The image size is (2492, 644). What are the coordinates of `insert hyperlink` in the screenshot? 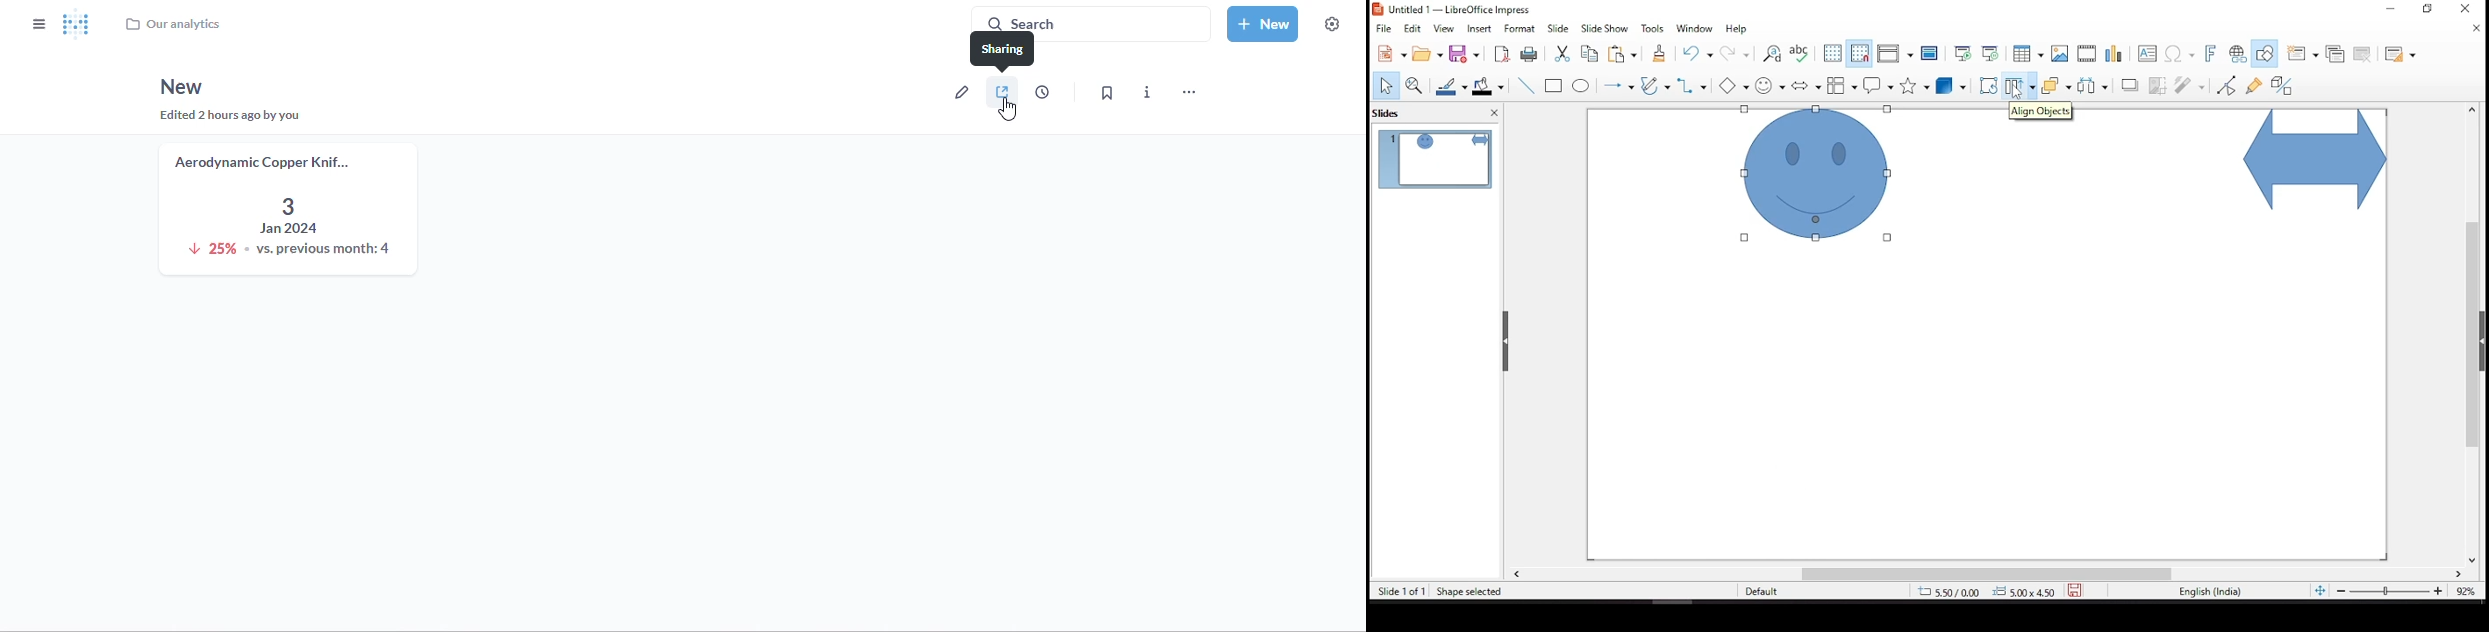 It's located at (2238, 54).